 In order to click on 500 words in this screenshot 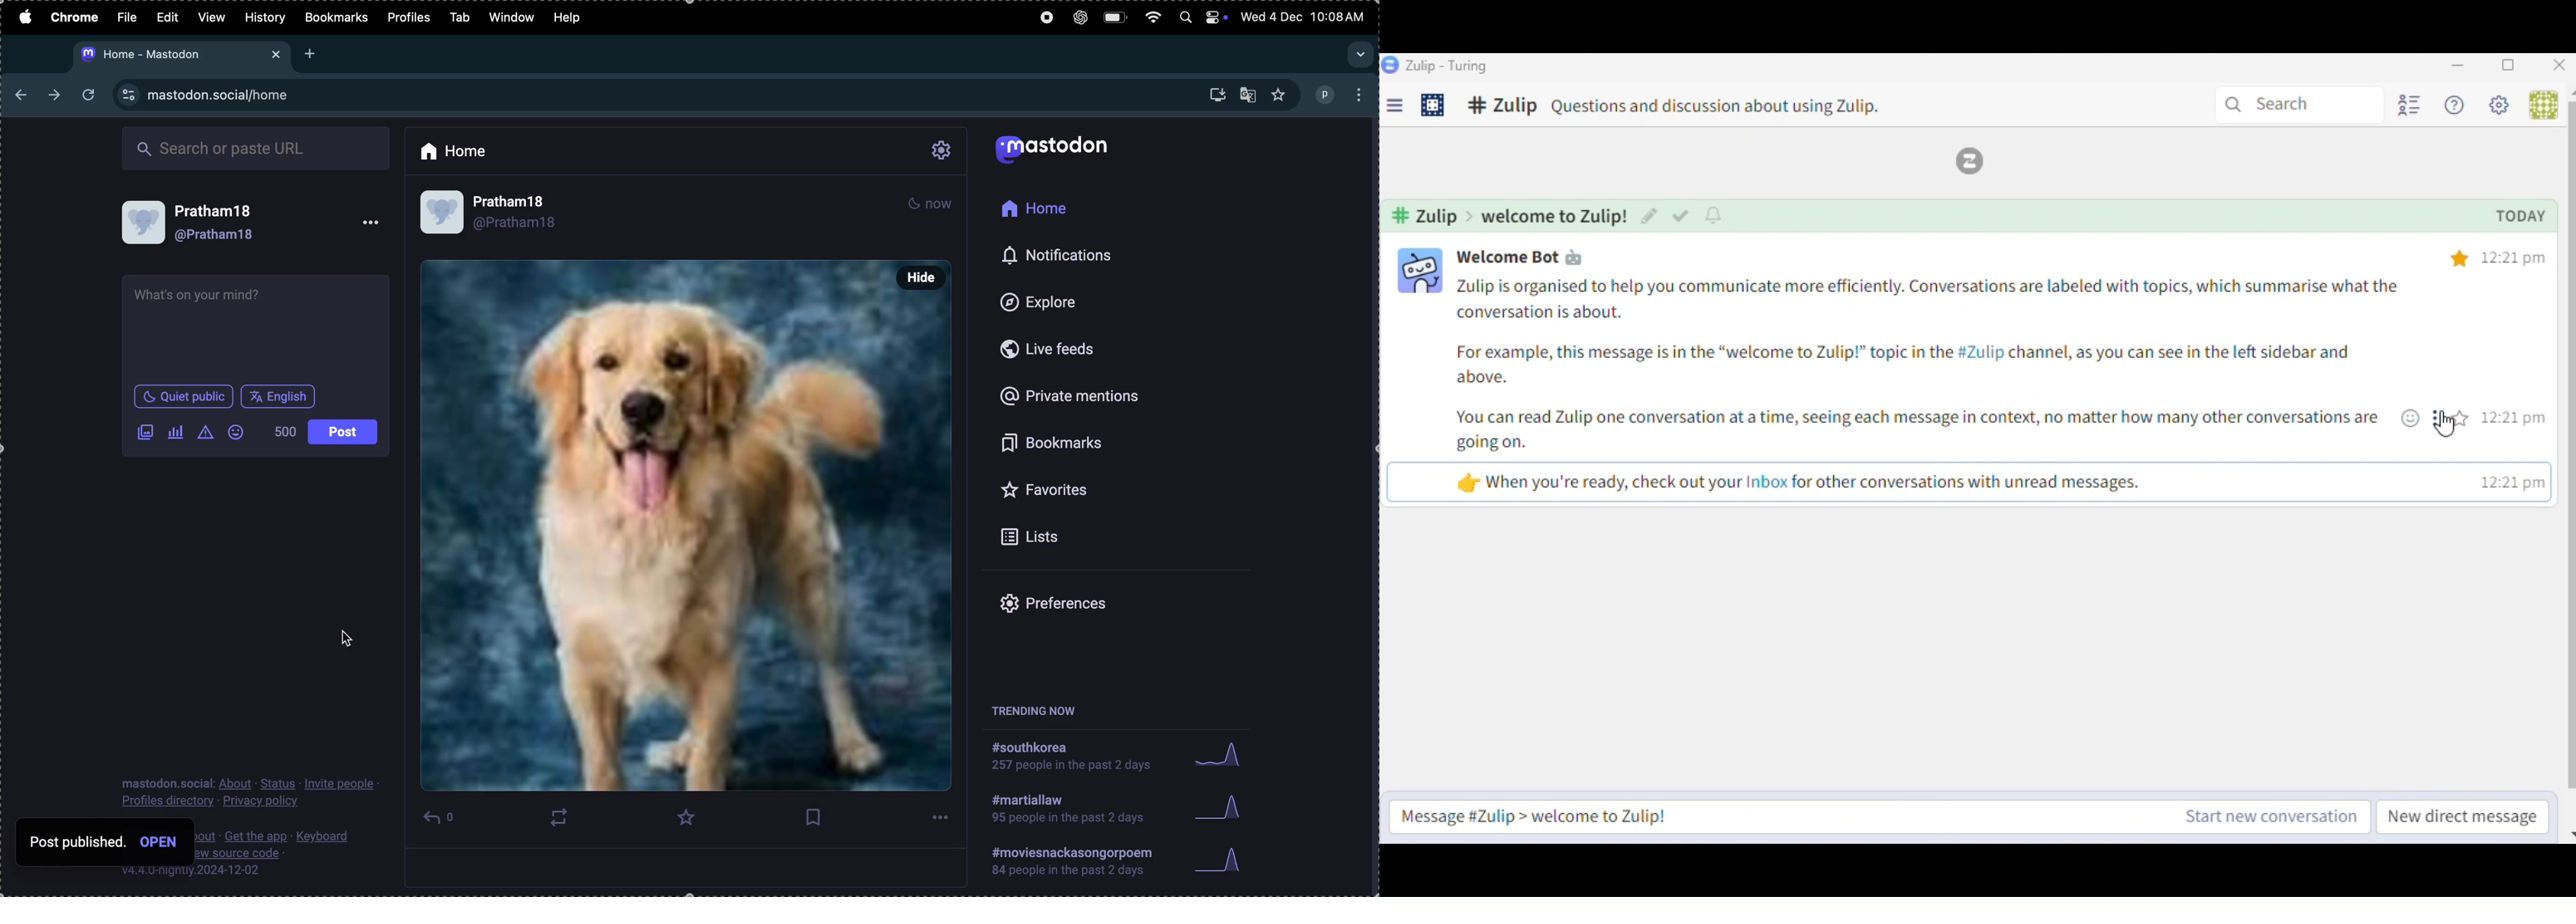, I will do `click(285, 436)`.